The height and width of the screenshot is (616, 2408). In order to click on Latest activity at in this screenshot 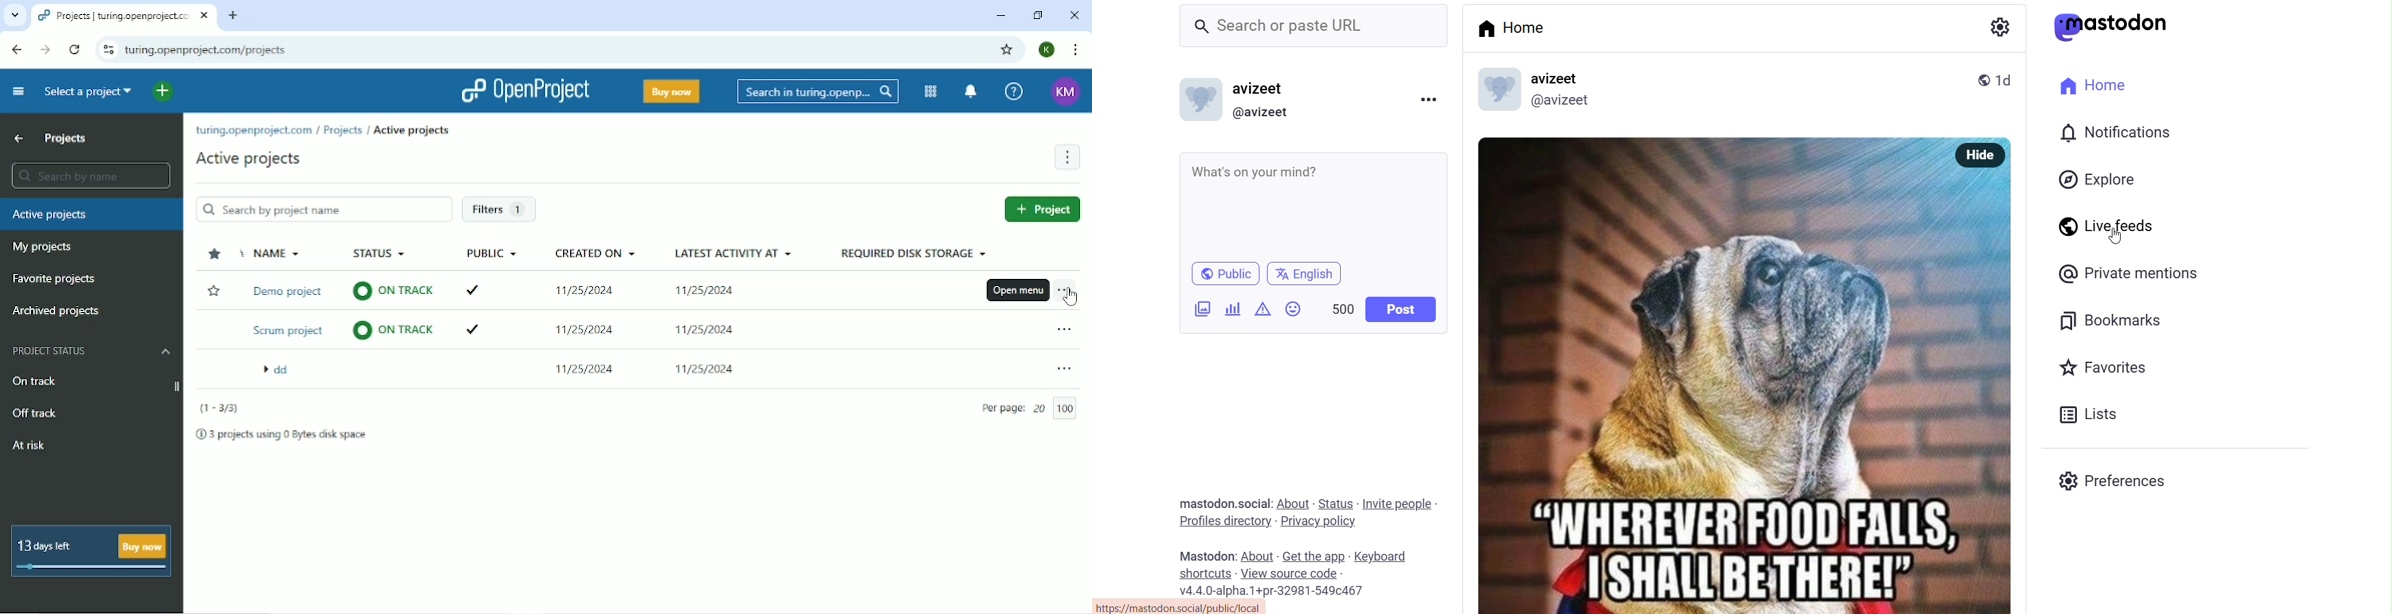, I will do `click(734, 253)`.